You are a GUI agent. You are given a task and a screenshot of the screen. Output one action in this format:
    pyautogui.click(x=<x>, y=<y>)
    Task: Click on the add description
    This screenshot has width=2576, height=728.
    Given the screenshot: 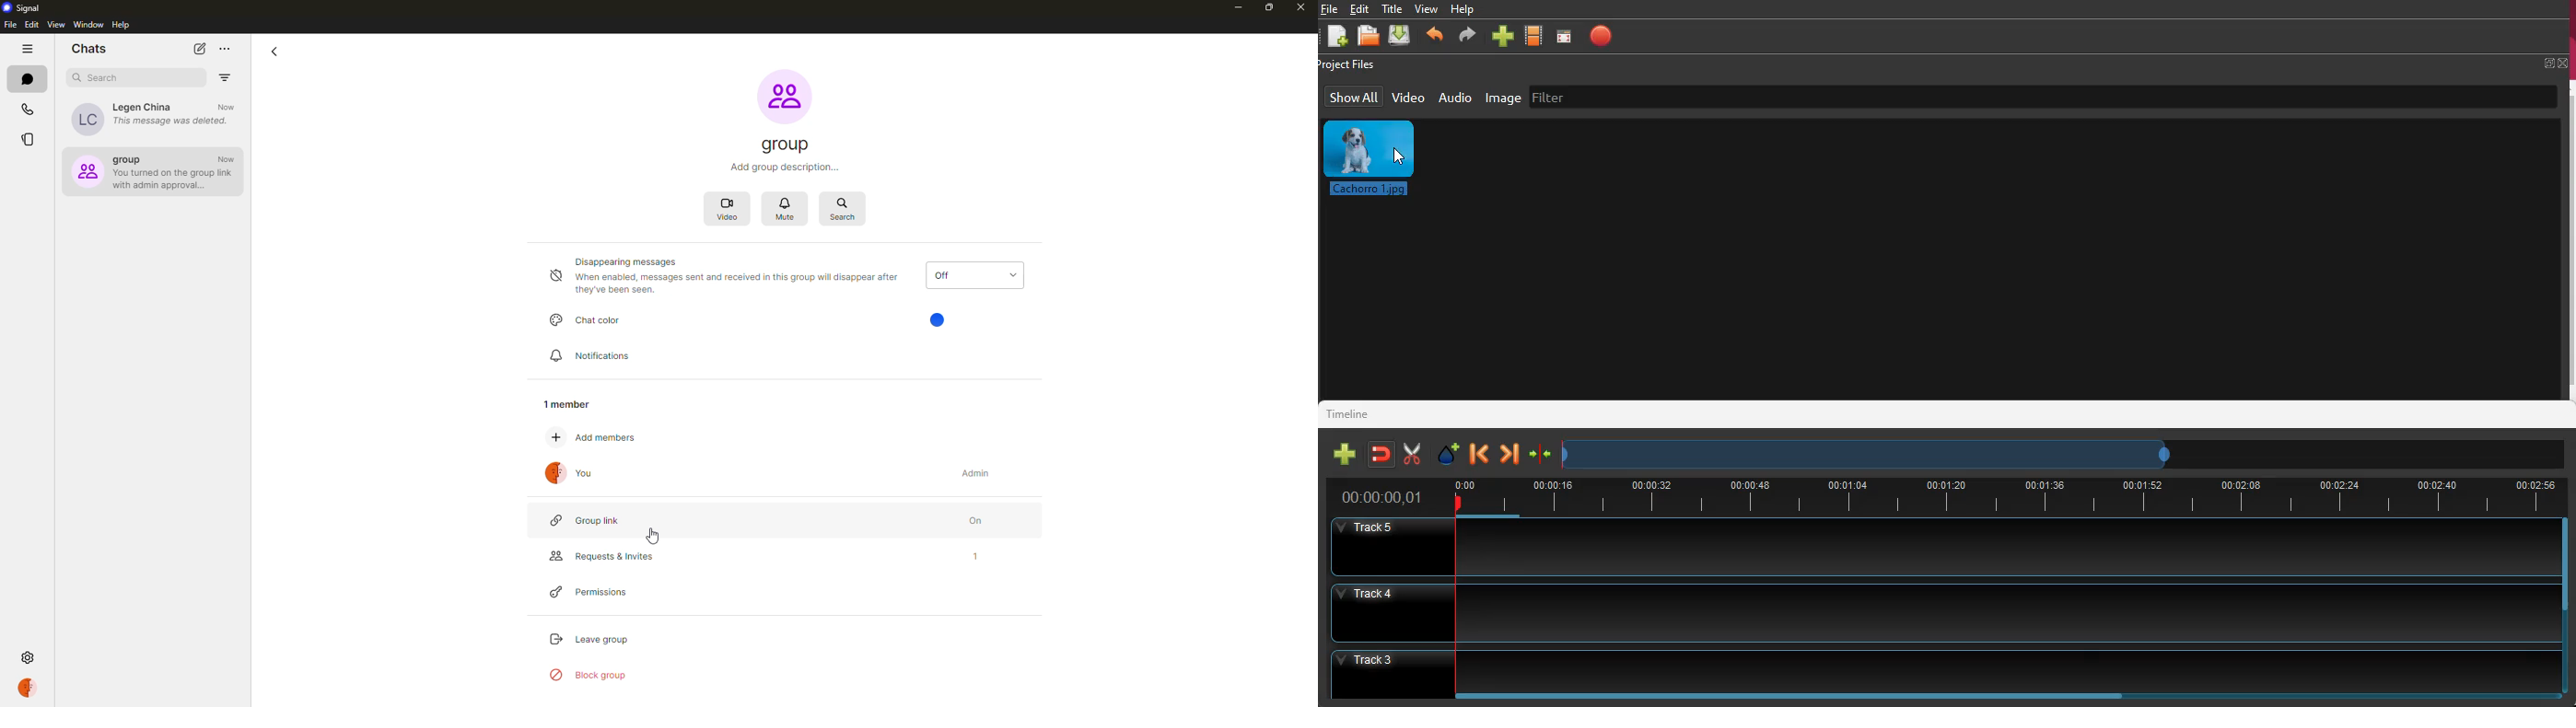 What is the action you would take?
    pyautogui.click(x=788, y=167)
    